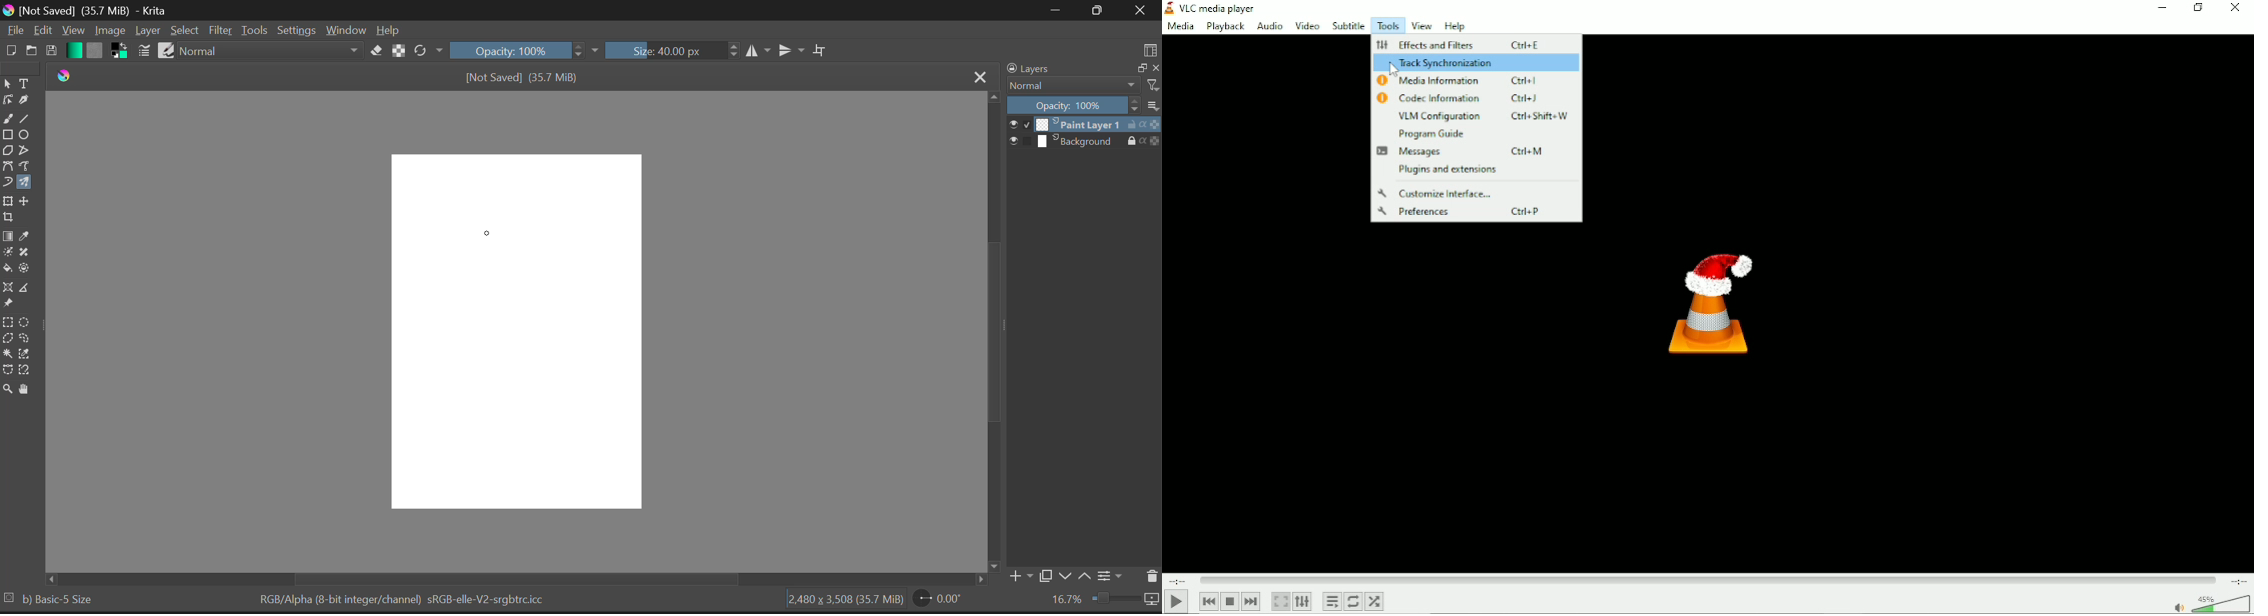 Image resolution: width=2268 pixels, height=616 pixels. I want to click on Save, so click(51, 51).